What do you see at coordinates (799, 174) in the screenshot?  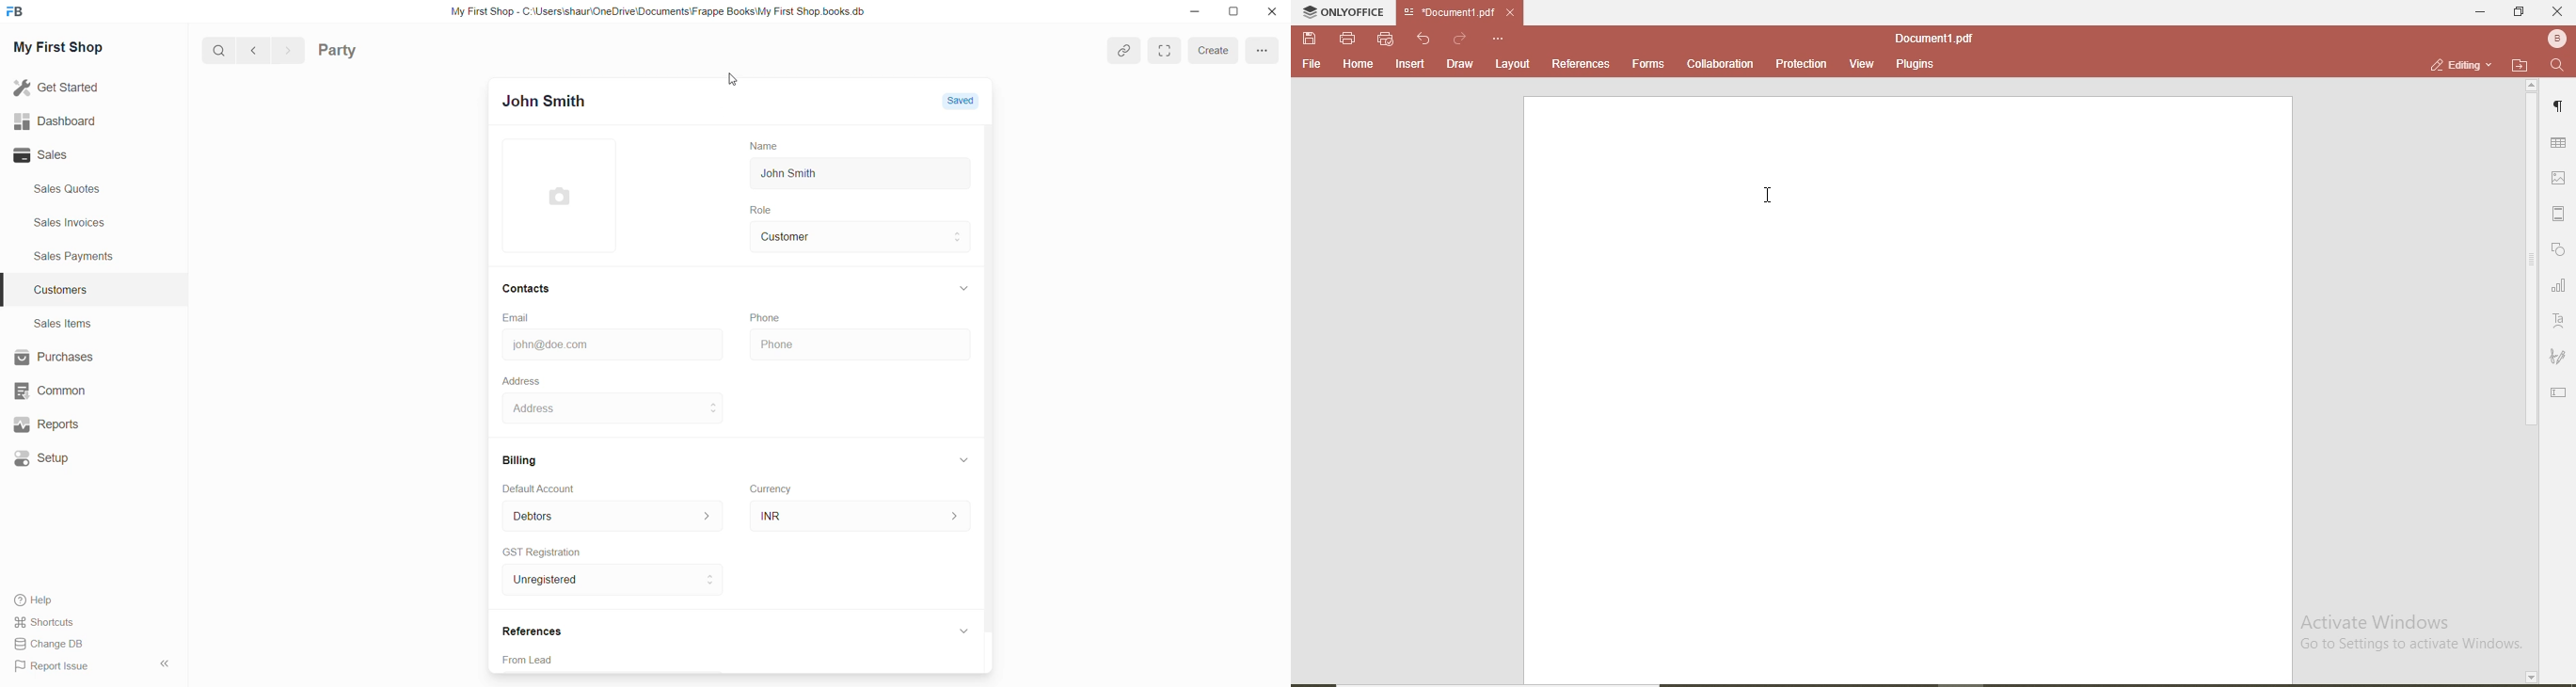 I see `John Smith ` at bounding box center [799, 174].